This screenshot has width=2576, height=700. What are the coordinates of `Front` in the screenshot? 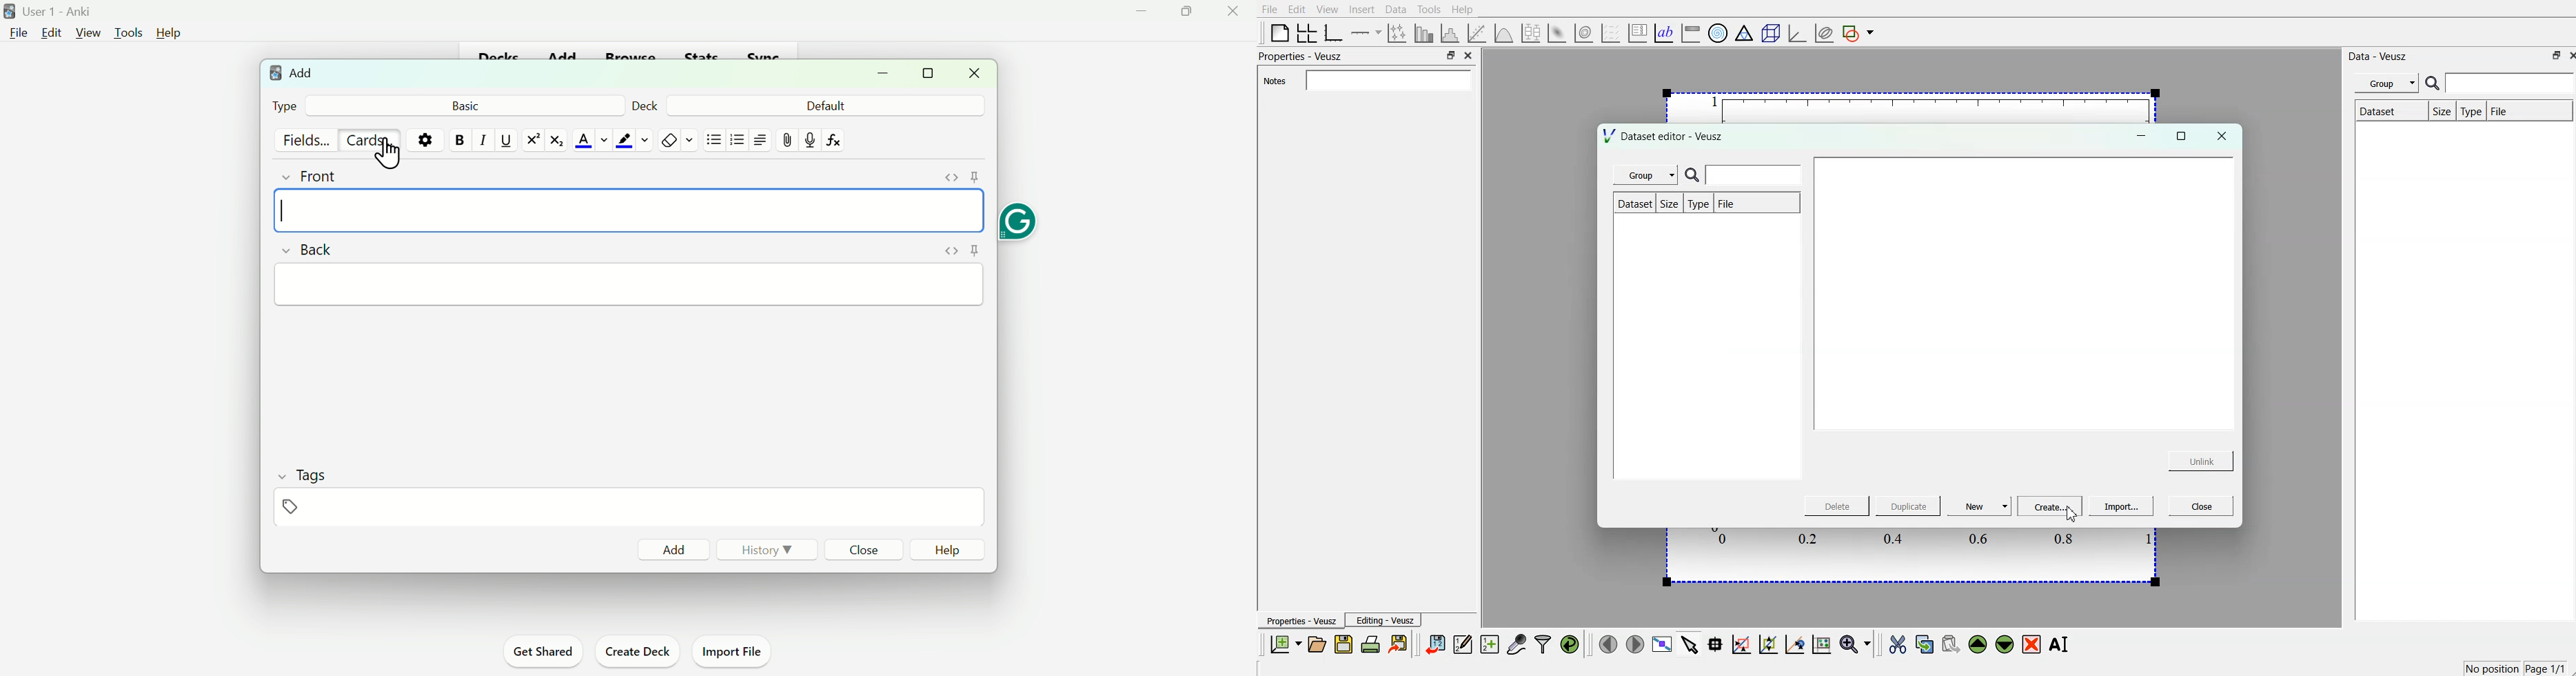 It's located at (309, 176).